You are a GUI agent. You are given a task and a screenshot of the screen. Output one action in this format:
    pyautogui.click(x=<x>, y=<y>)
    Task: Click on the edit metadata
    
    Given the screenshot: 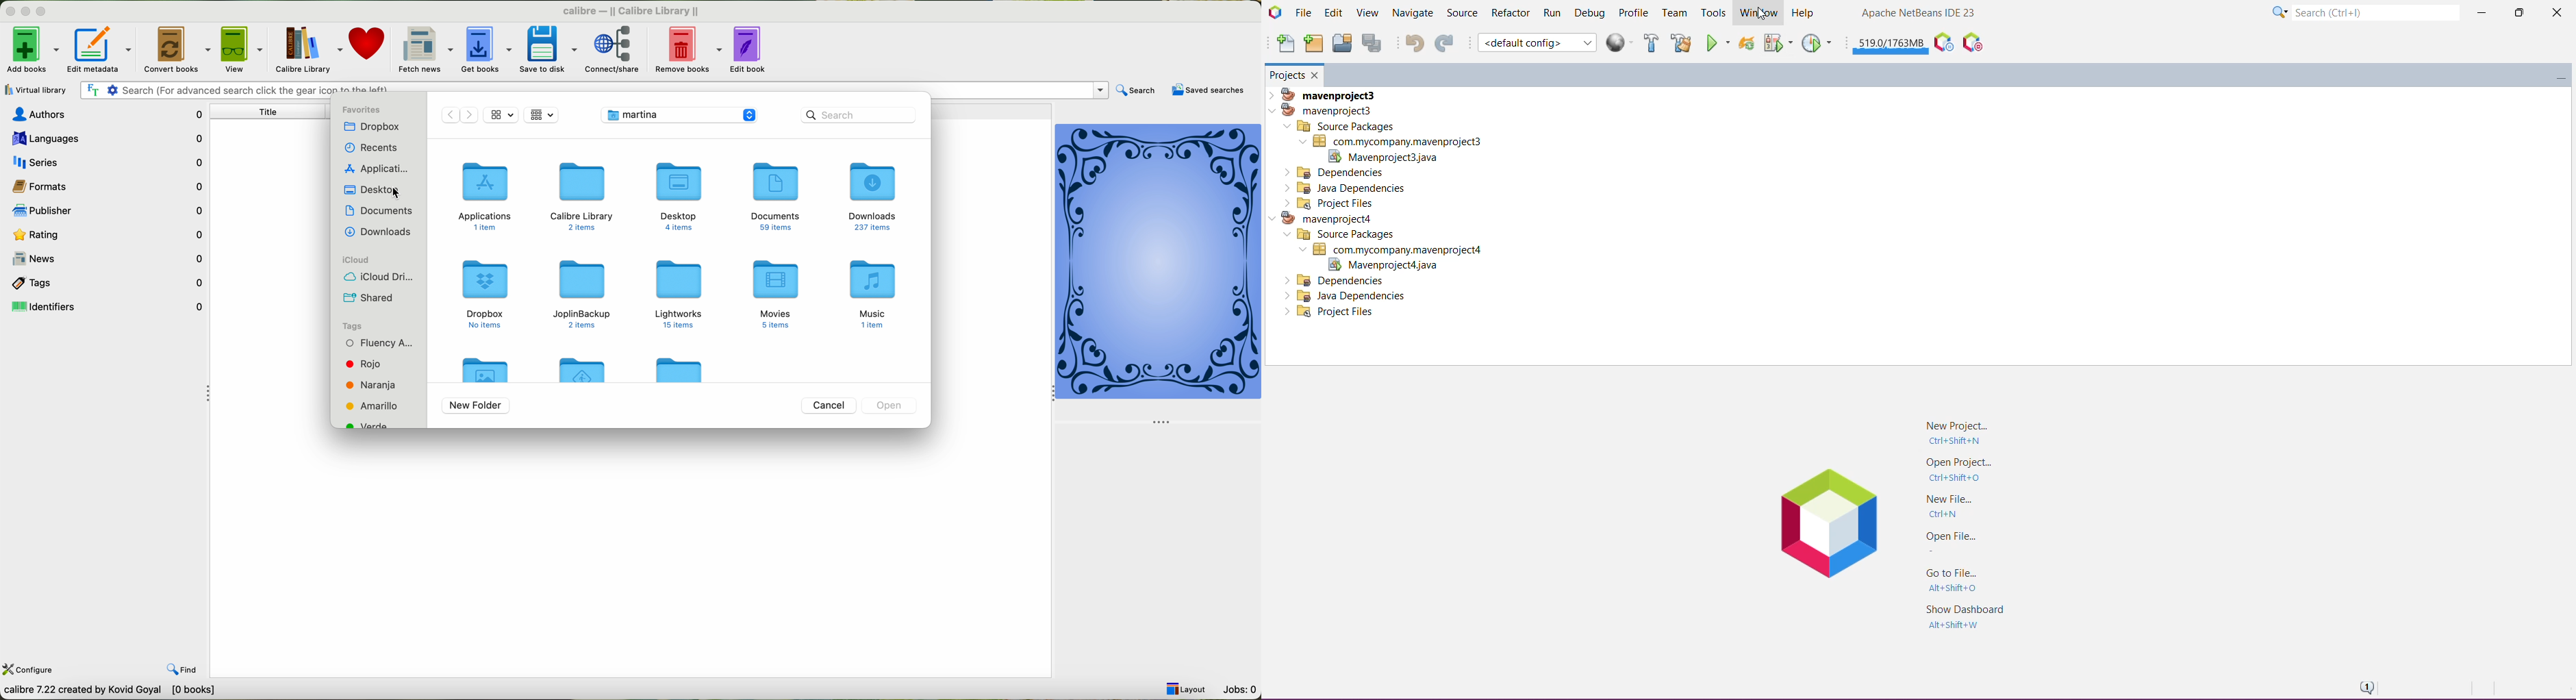 What is the action you would take?
    pyautogui.click(x=99, y=48)
    